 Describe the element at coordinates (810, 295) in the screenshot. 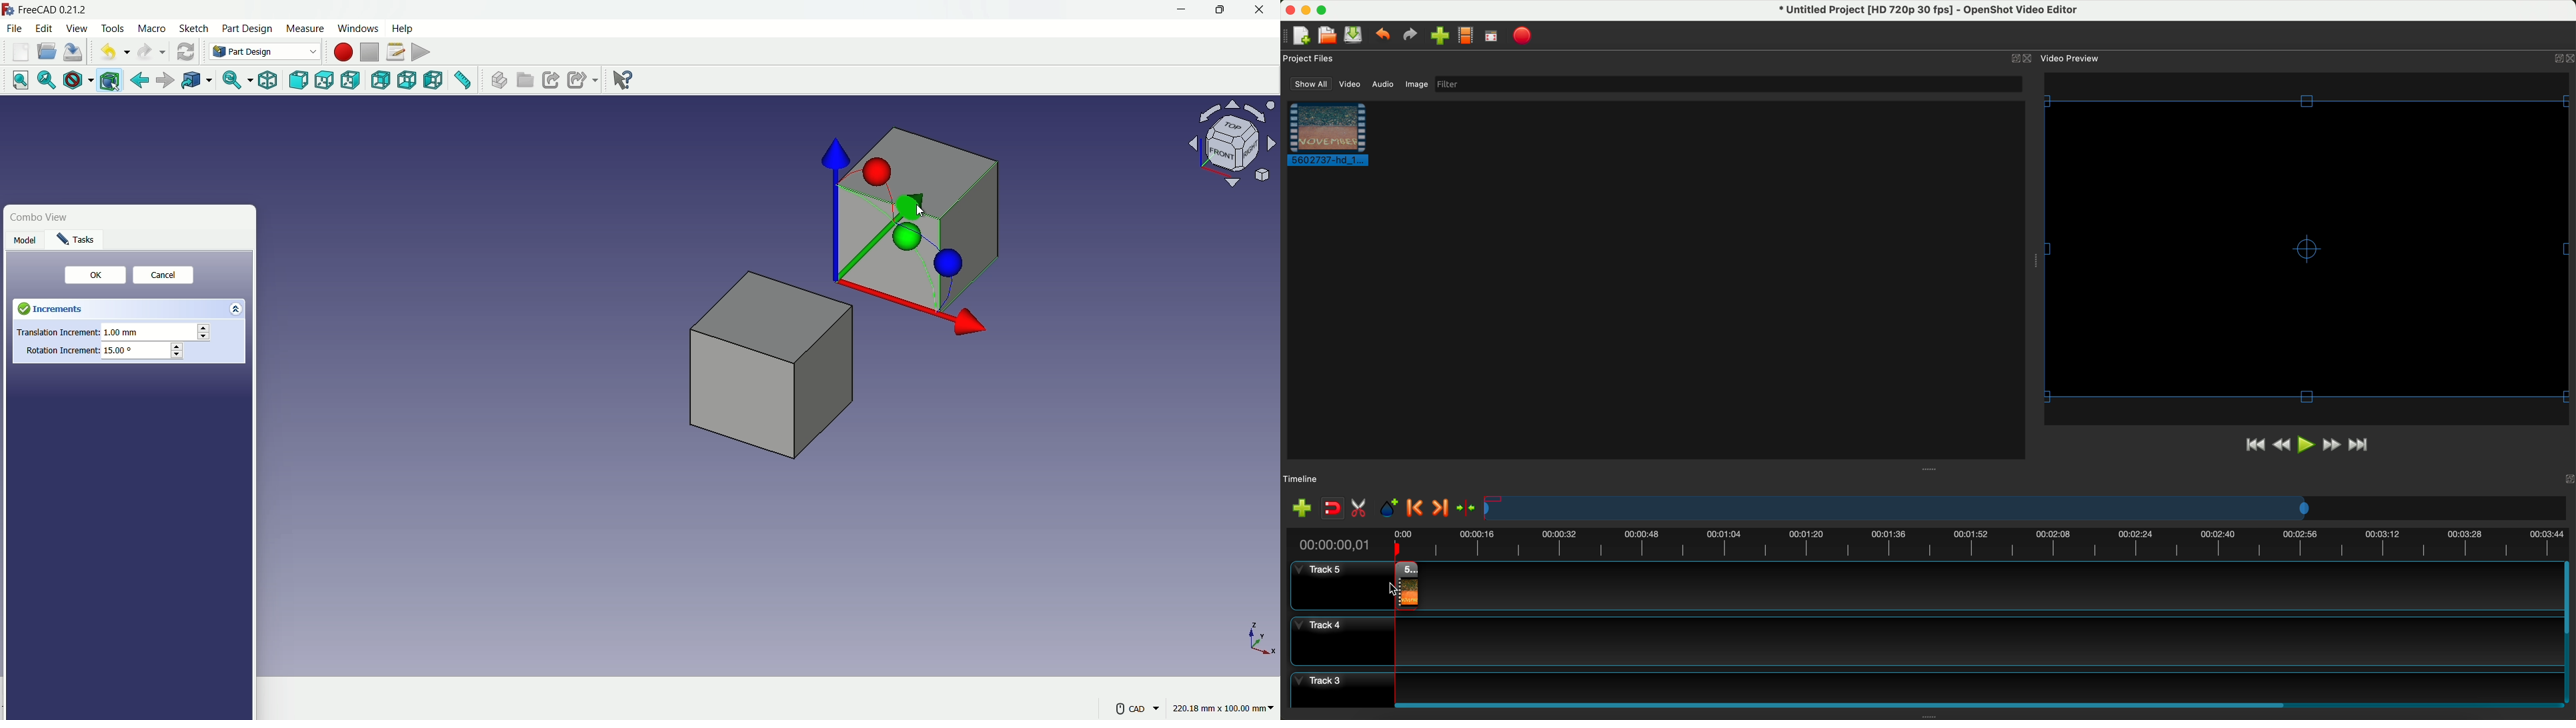

I see `cubes` at that location.